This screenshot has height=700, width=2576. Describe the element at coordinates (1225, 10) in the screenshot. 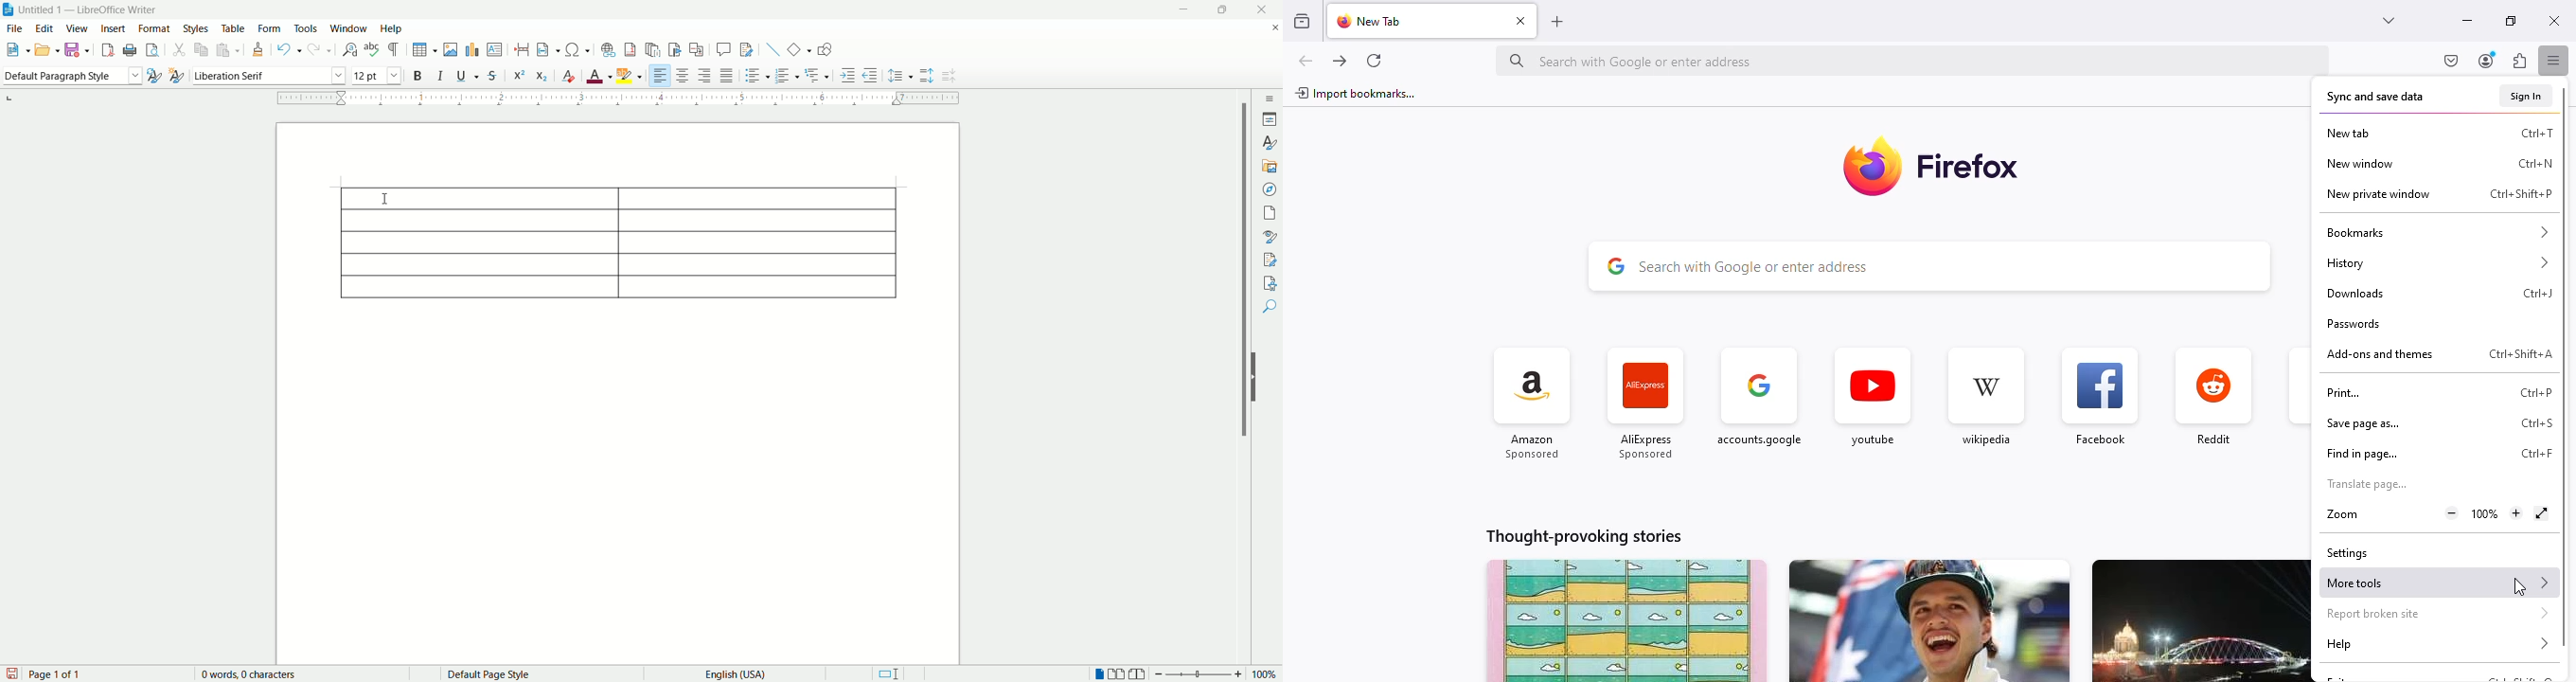

I see `maximize` at that location.